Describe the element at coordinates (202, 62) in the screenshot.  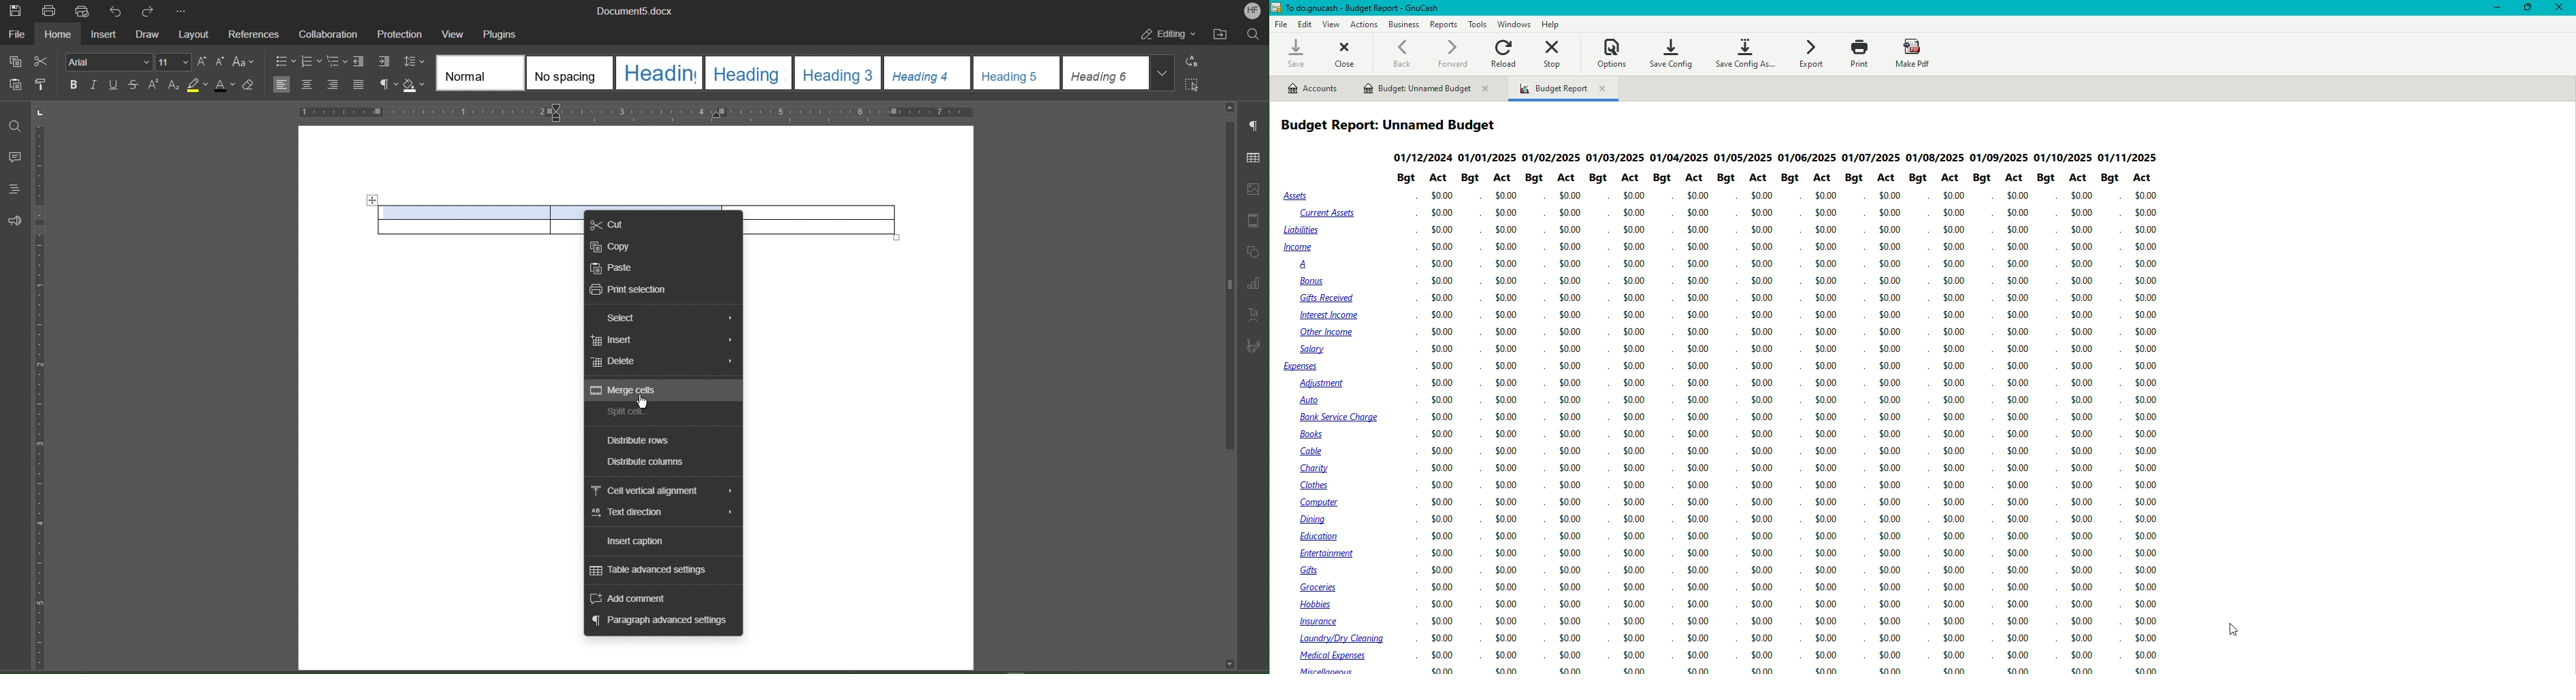
I see `Increase Size` at that location.